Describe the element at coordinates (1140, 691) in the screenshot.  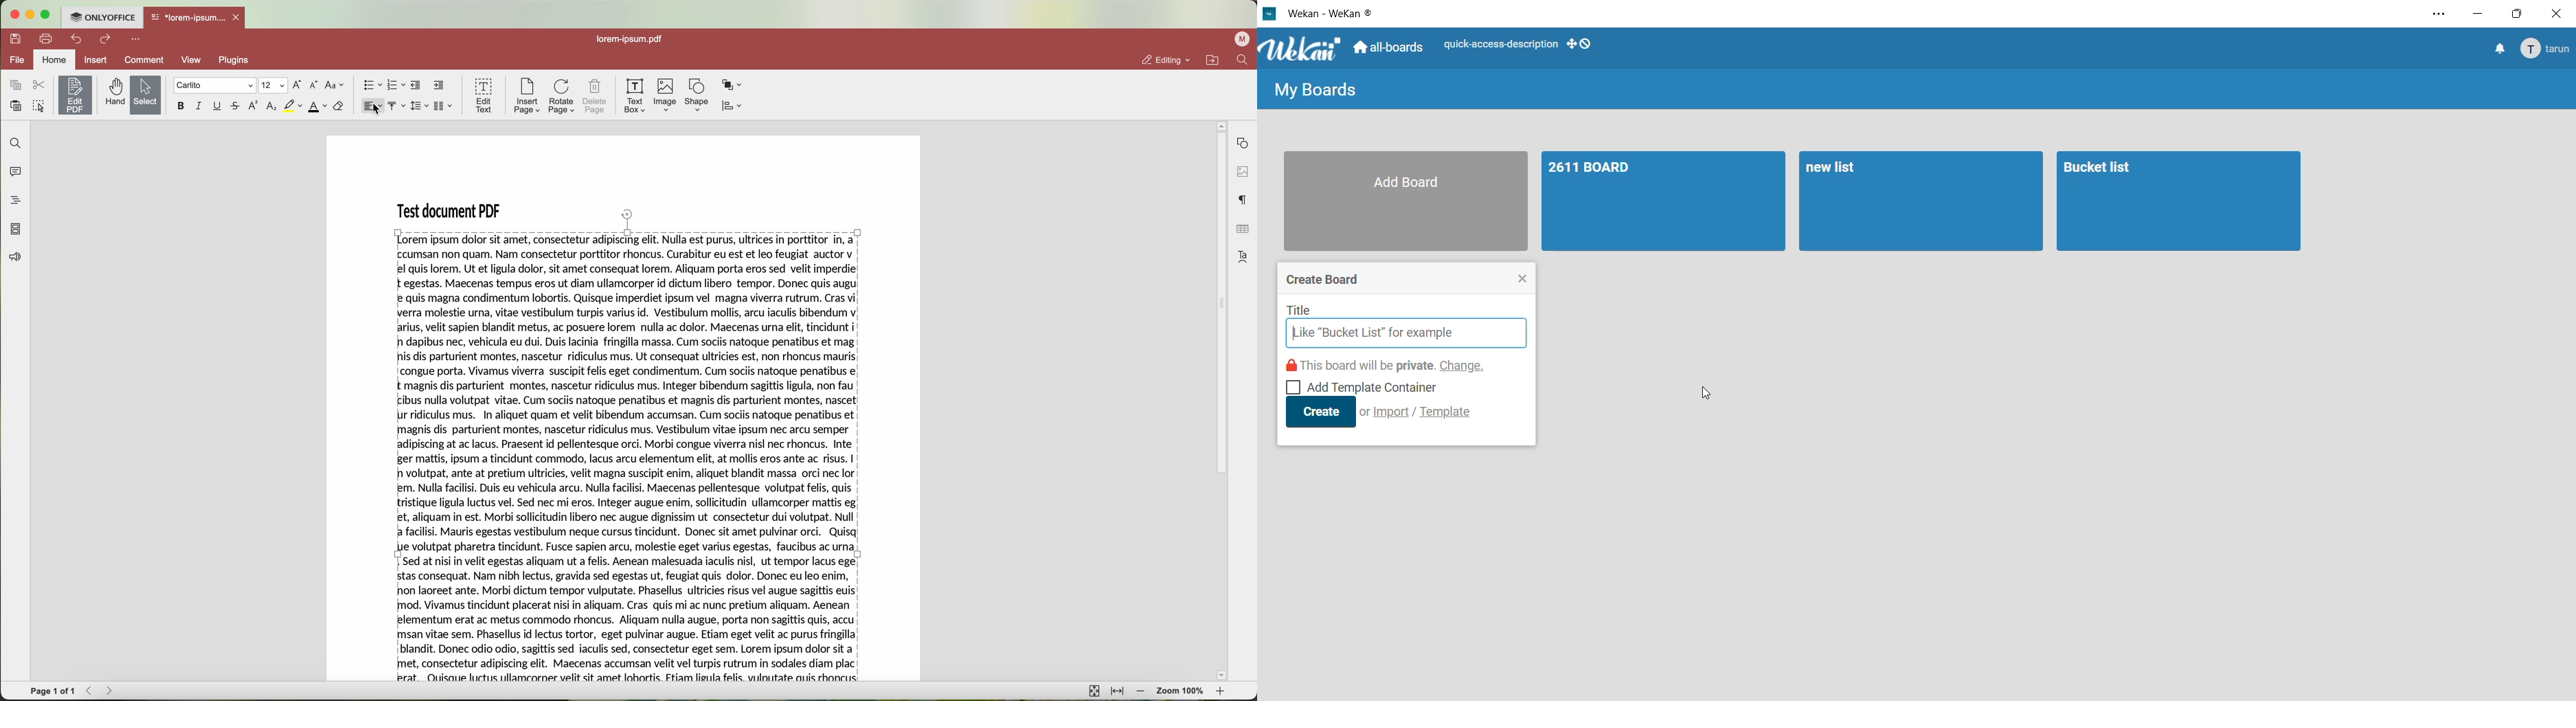
I see `zoom out` at that location.